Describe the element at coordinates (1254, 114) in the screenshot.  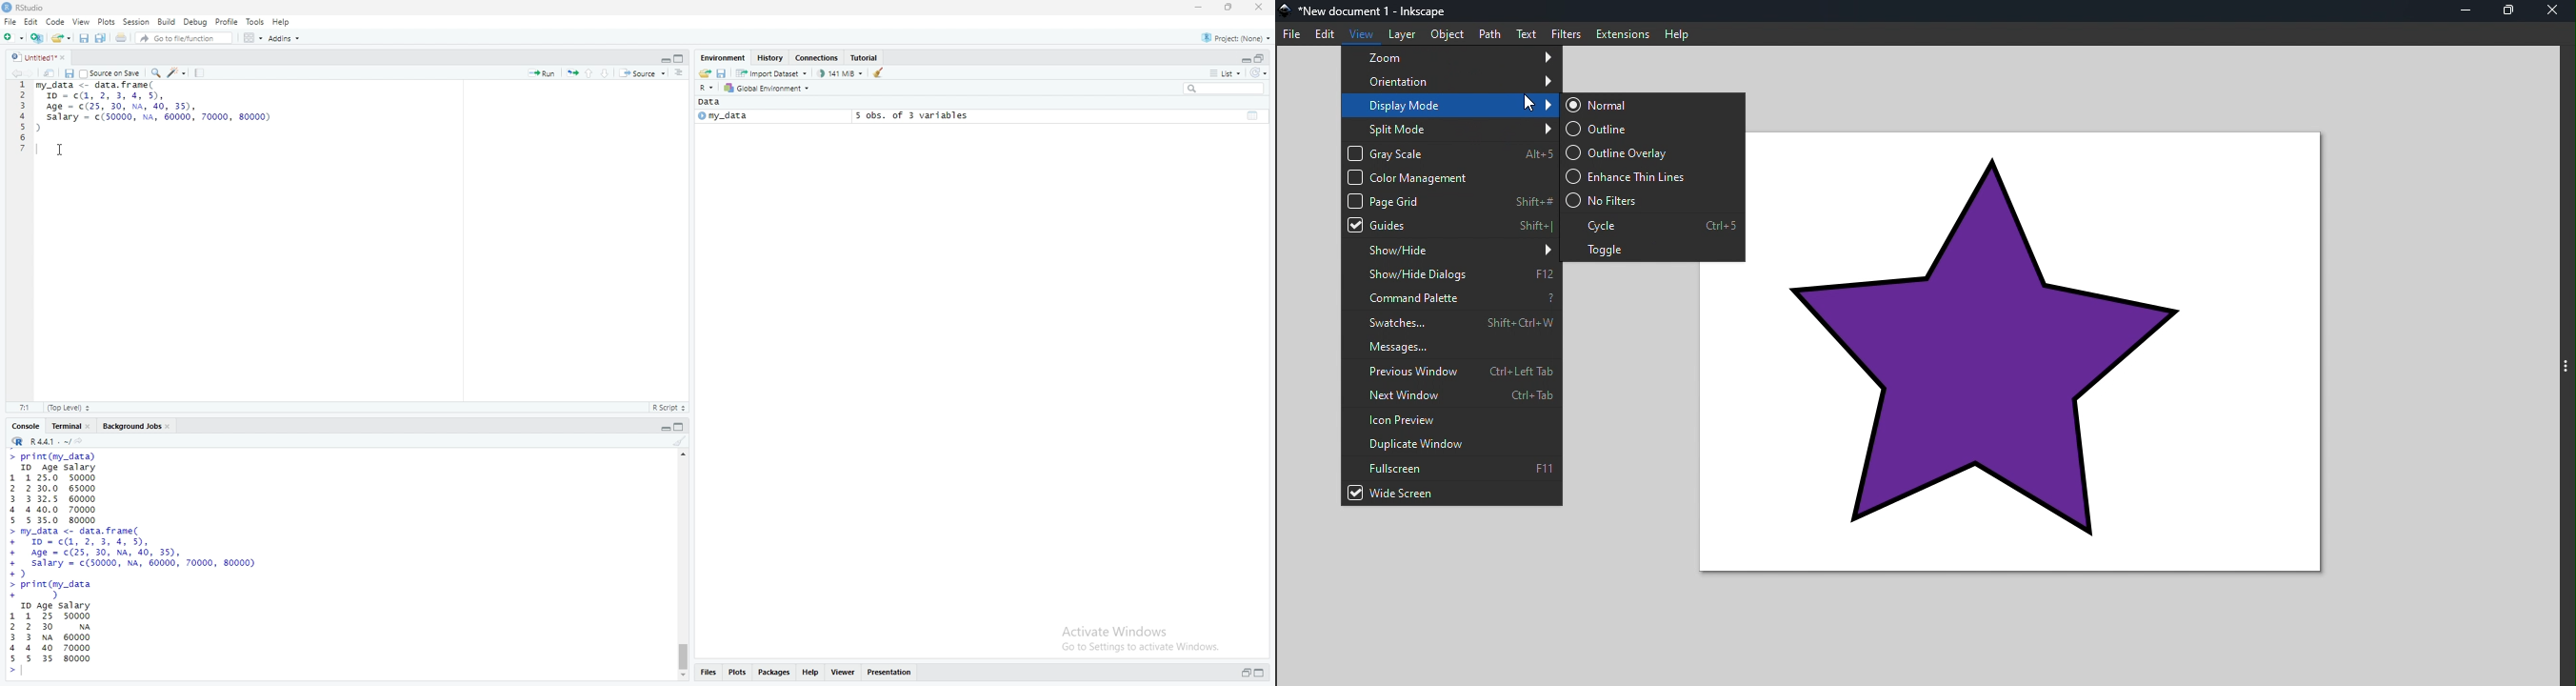
I see `collapse` at that location.